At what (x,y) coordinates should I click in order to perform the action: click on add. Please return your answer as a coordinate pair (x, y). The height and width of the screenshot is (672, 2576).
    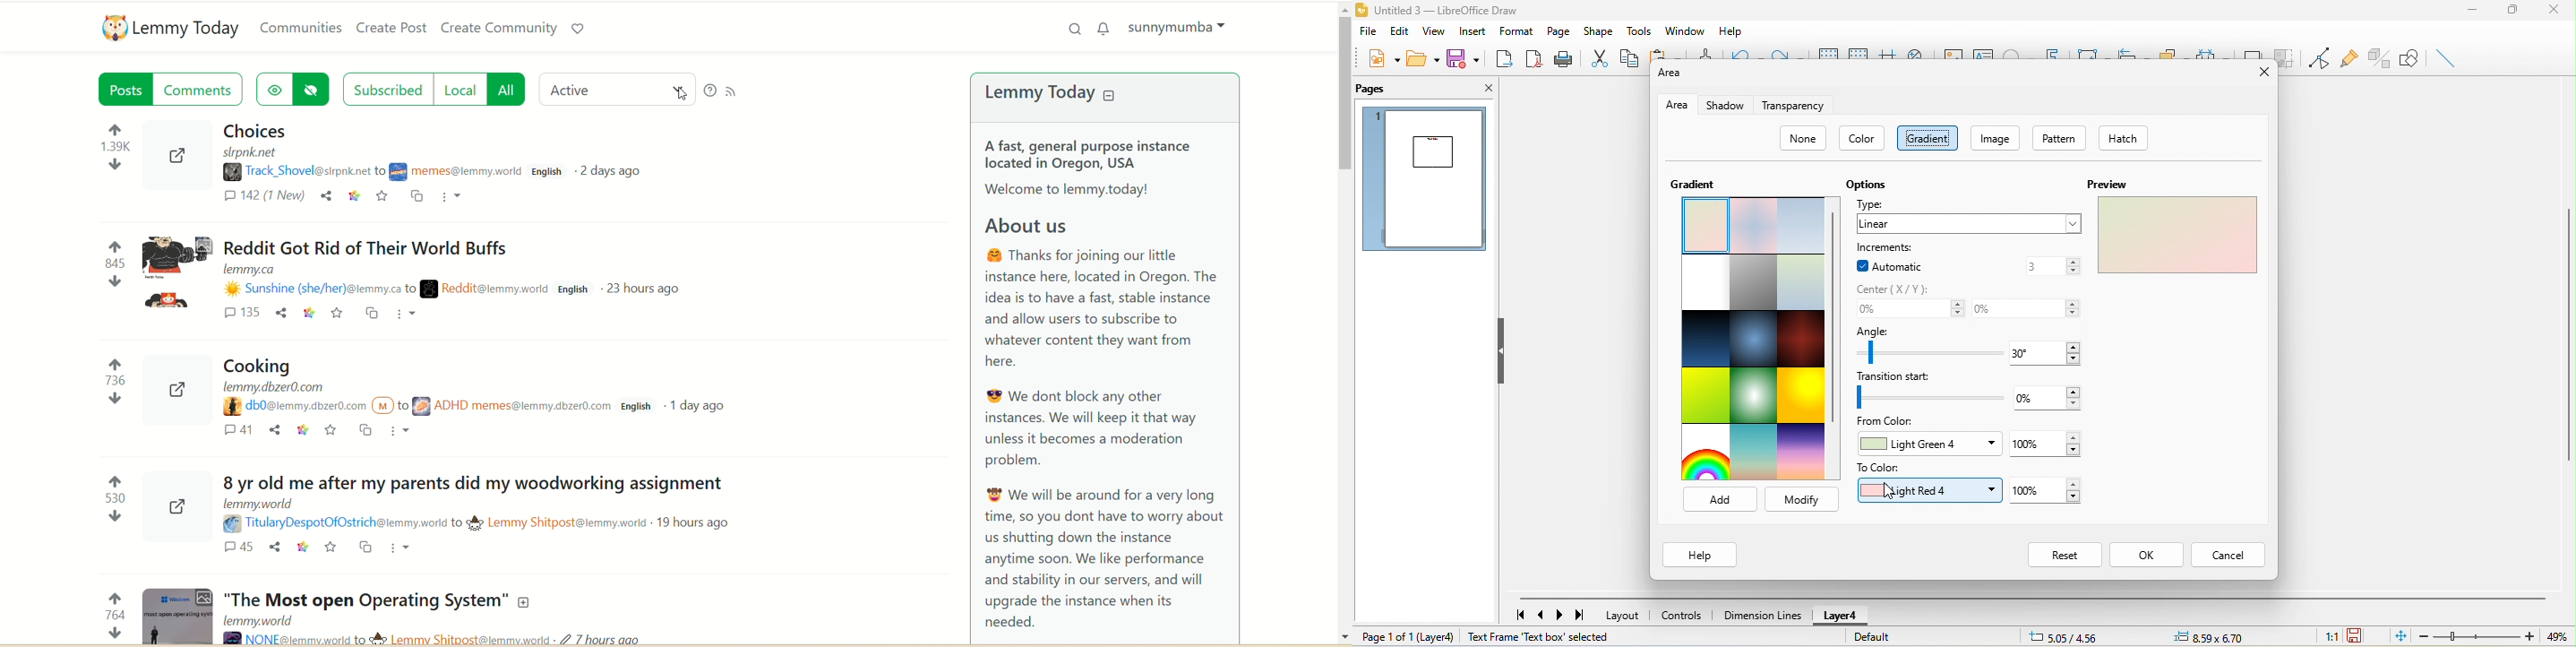
    Looking at the image, I should click on (1715, 497).